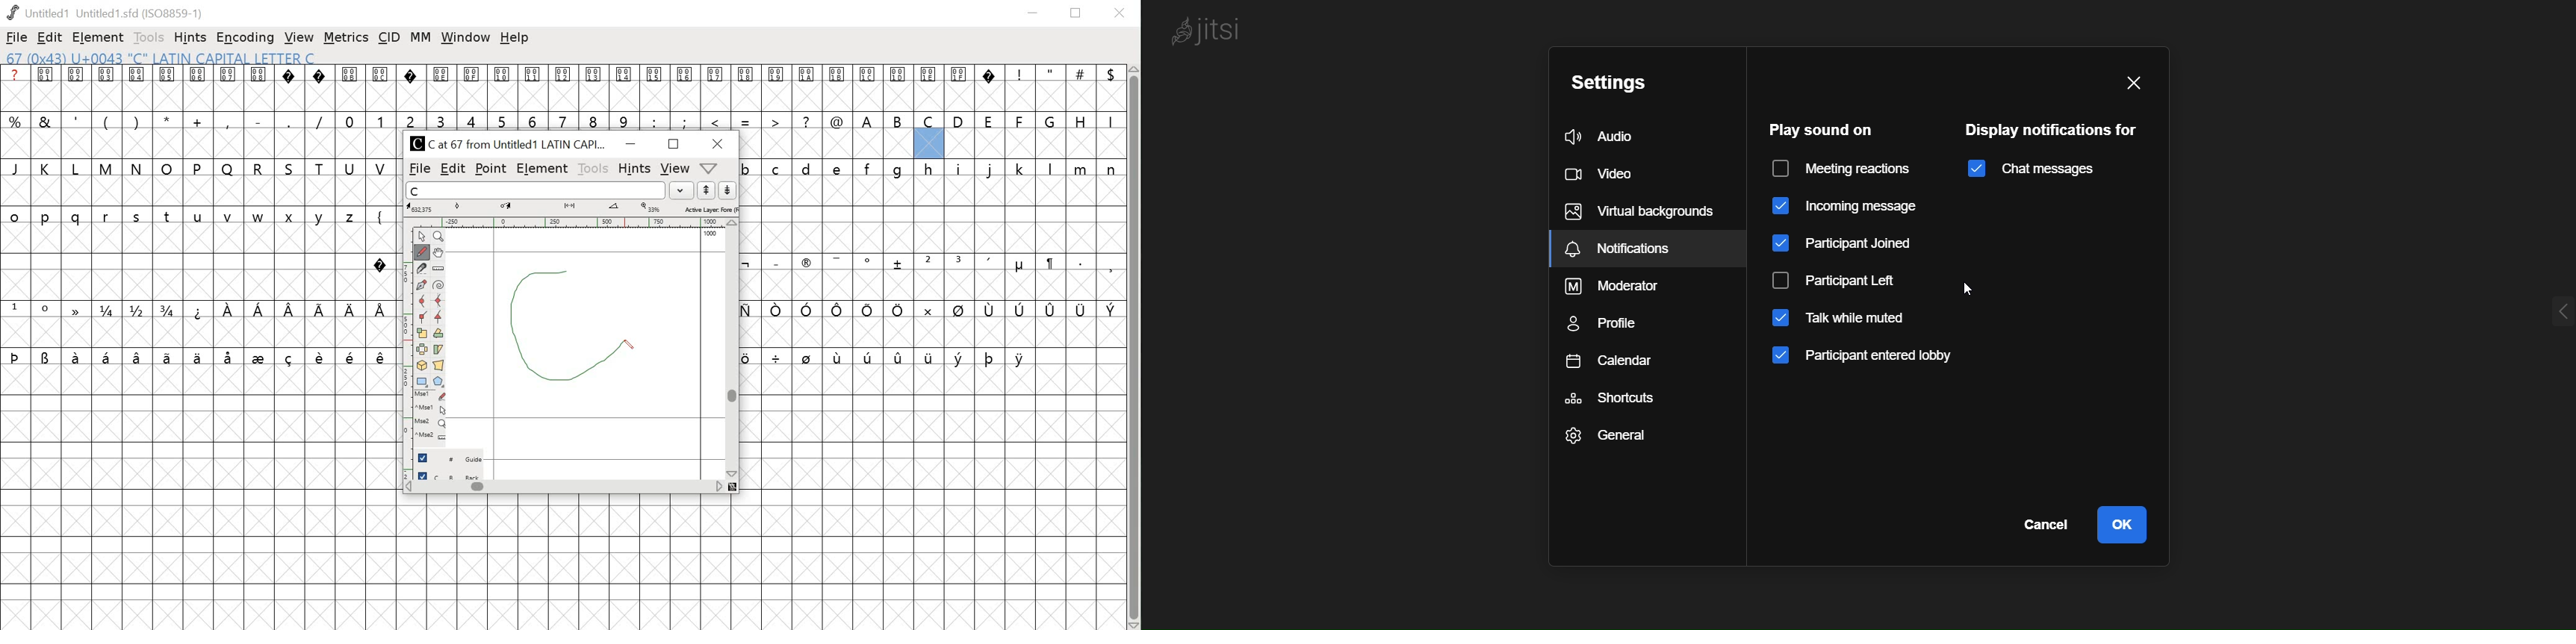  Describe the element at coordinates (190, 37) in the screenshot. I see `hints` at that location.